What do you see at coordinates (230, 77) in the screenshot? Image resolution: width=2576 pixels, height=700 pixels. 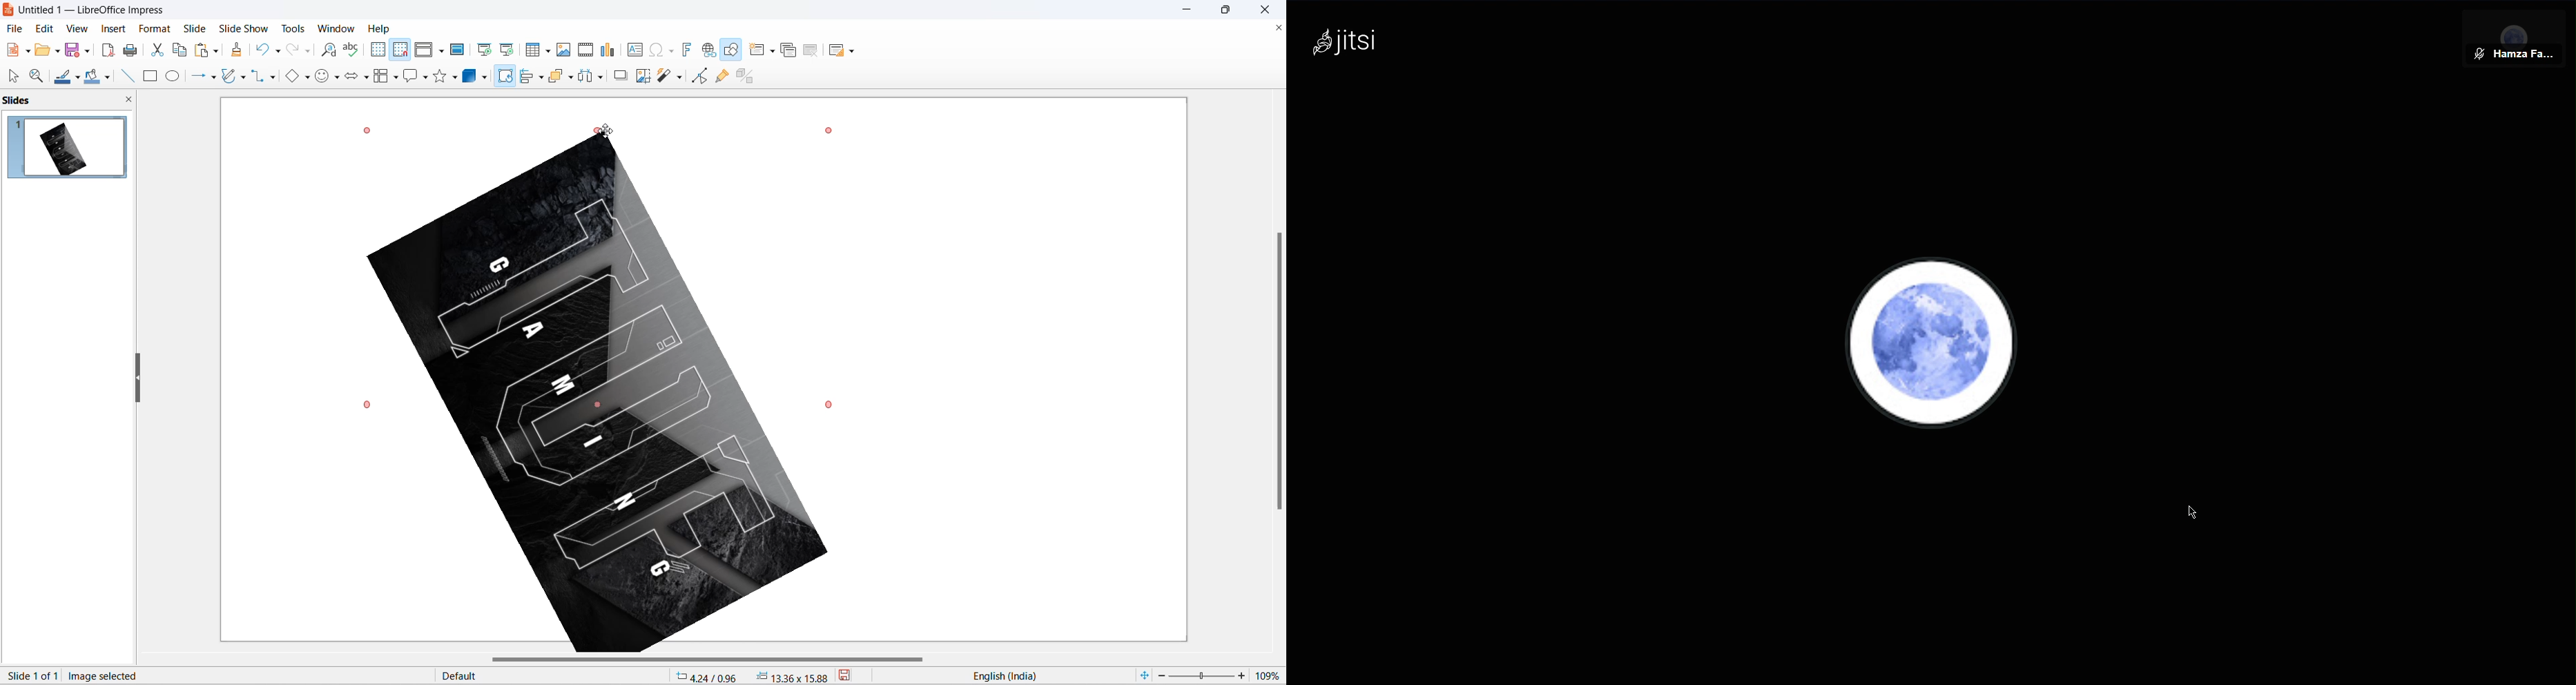 I see `curve and polygons` at bounding box center [230, 77].